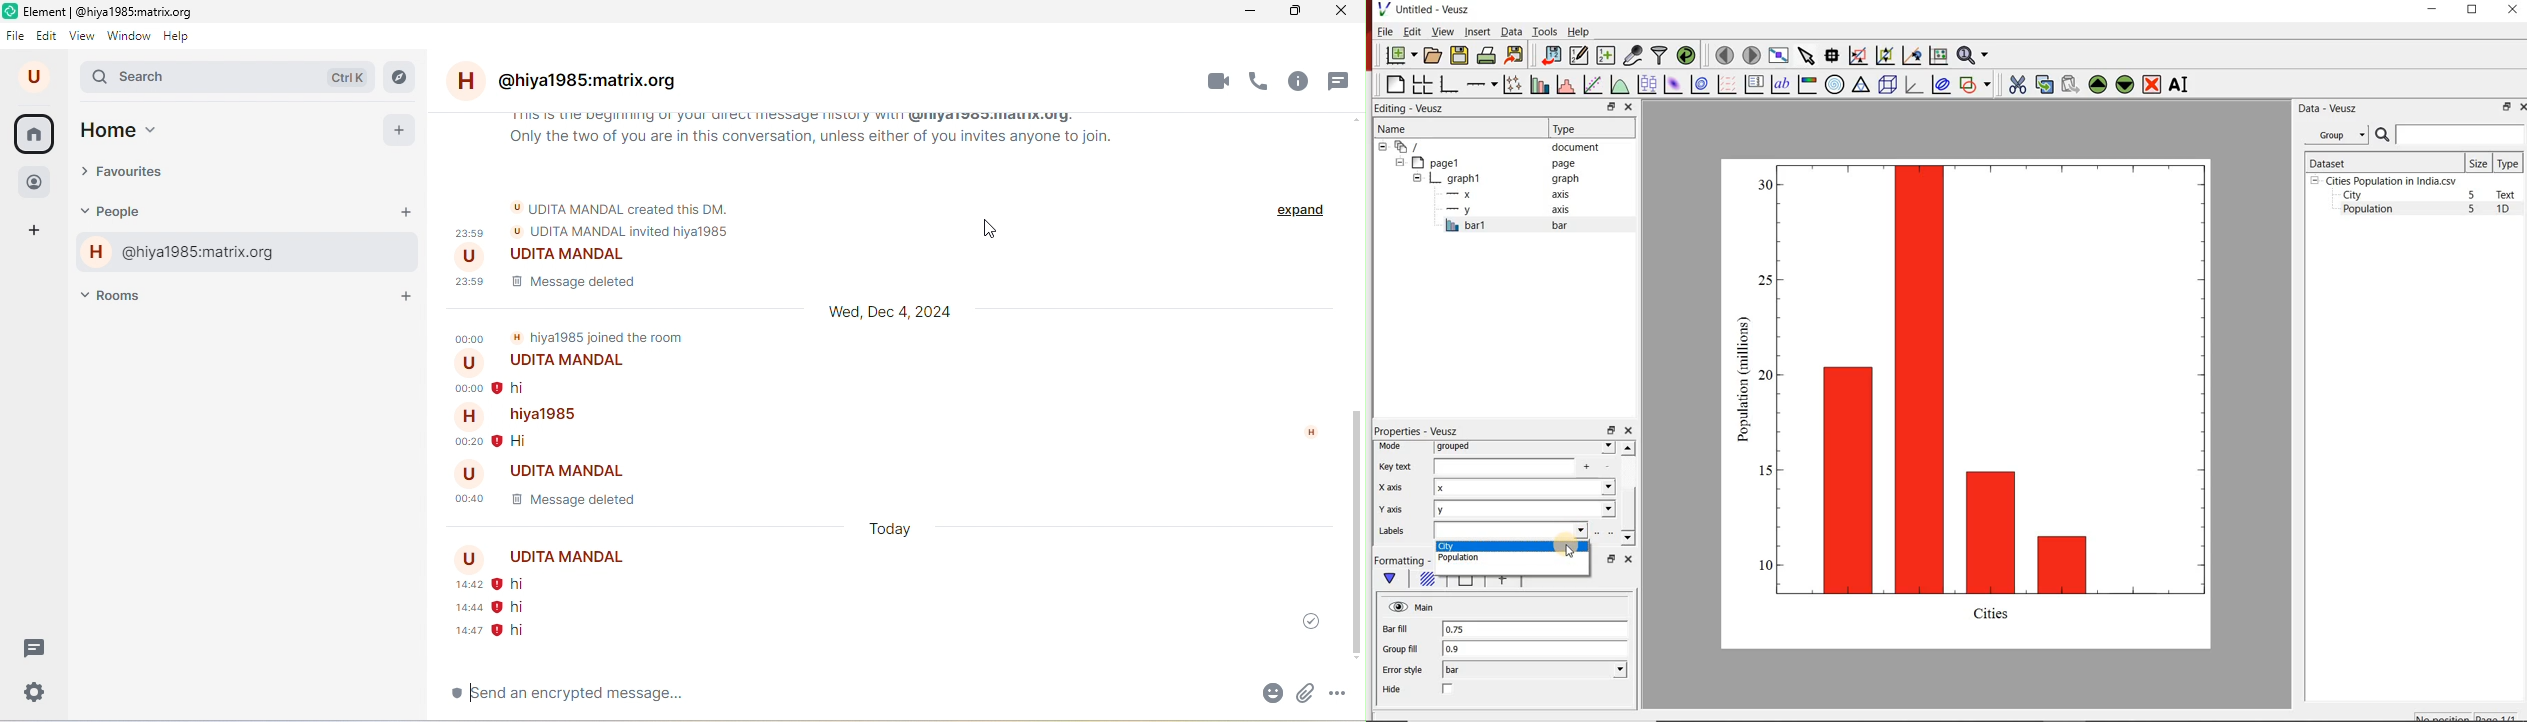 This screenshot has height=728, width=2548. I want to click on people, so click(130, 212).